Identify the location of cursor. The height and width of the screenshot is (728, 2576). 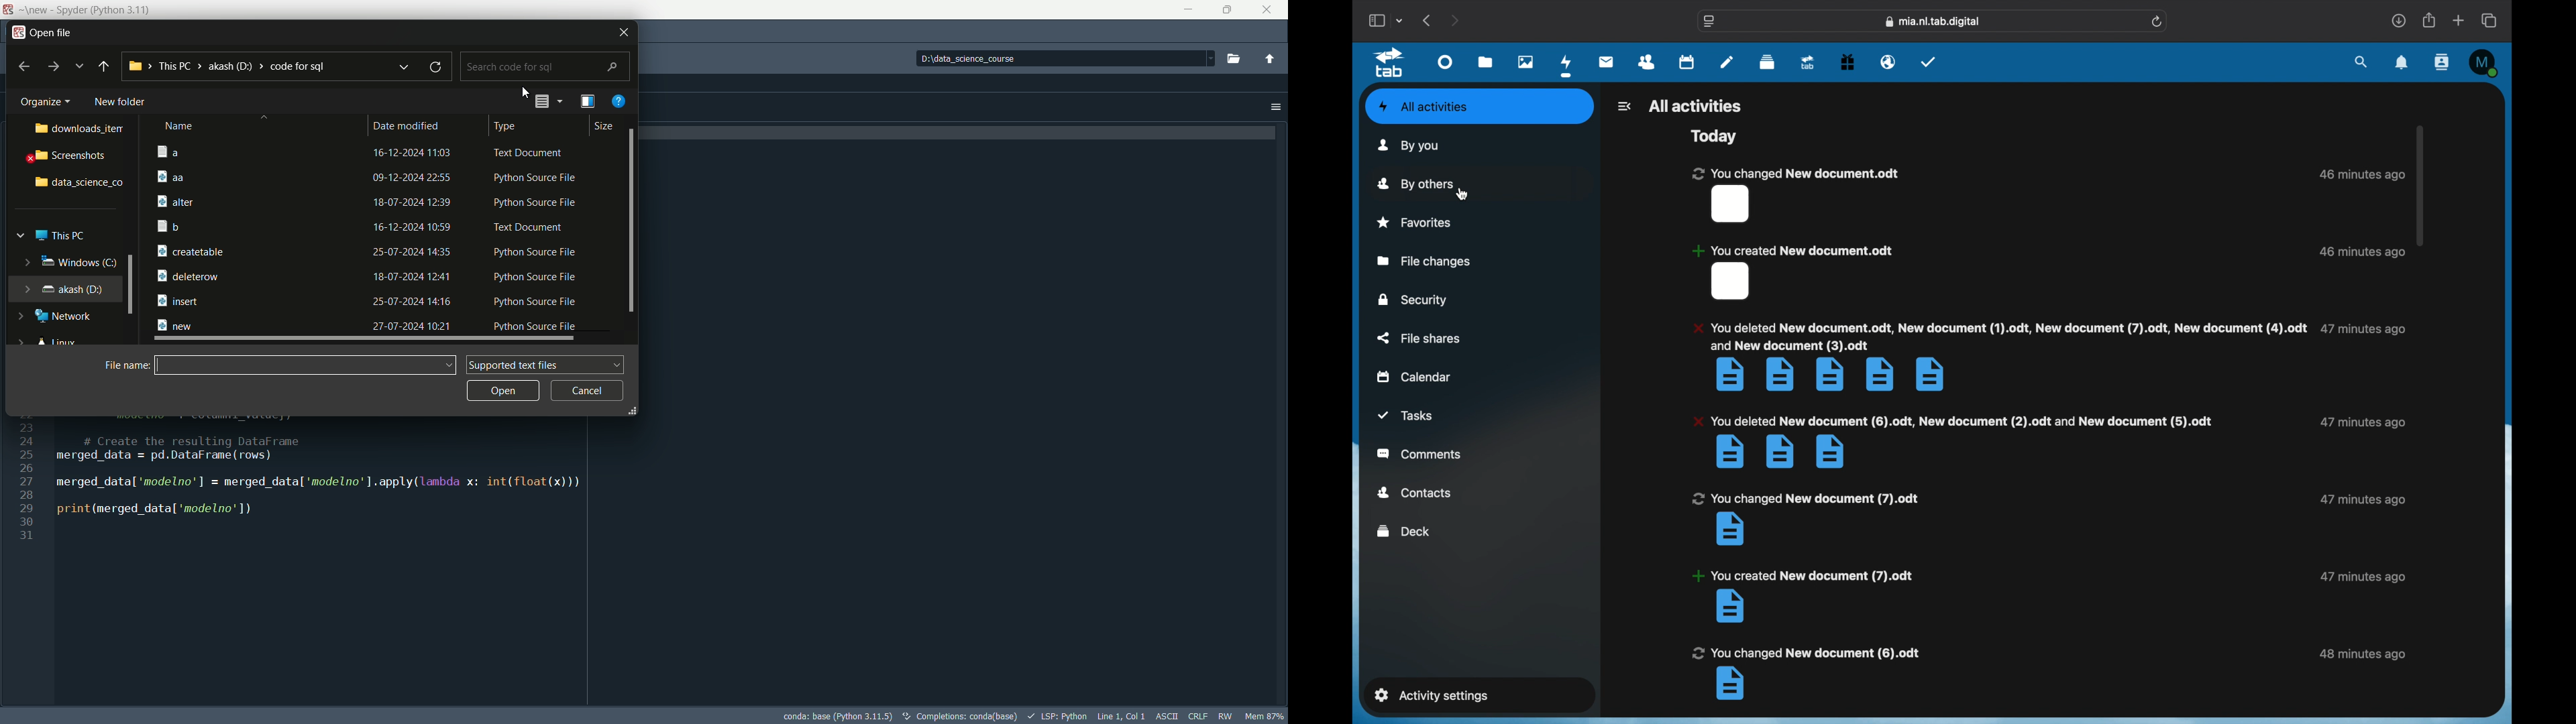
(1464, 196).